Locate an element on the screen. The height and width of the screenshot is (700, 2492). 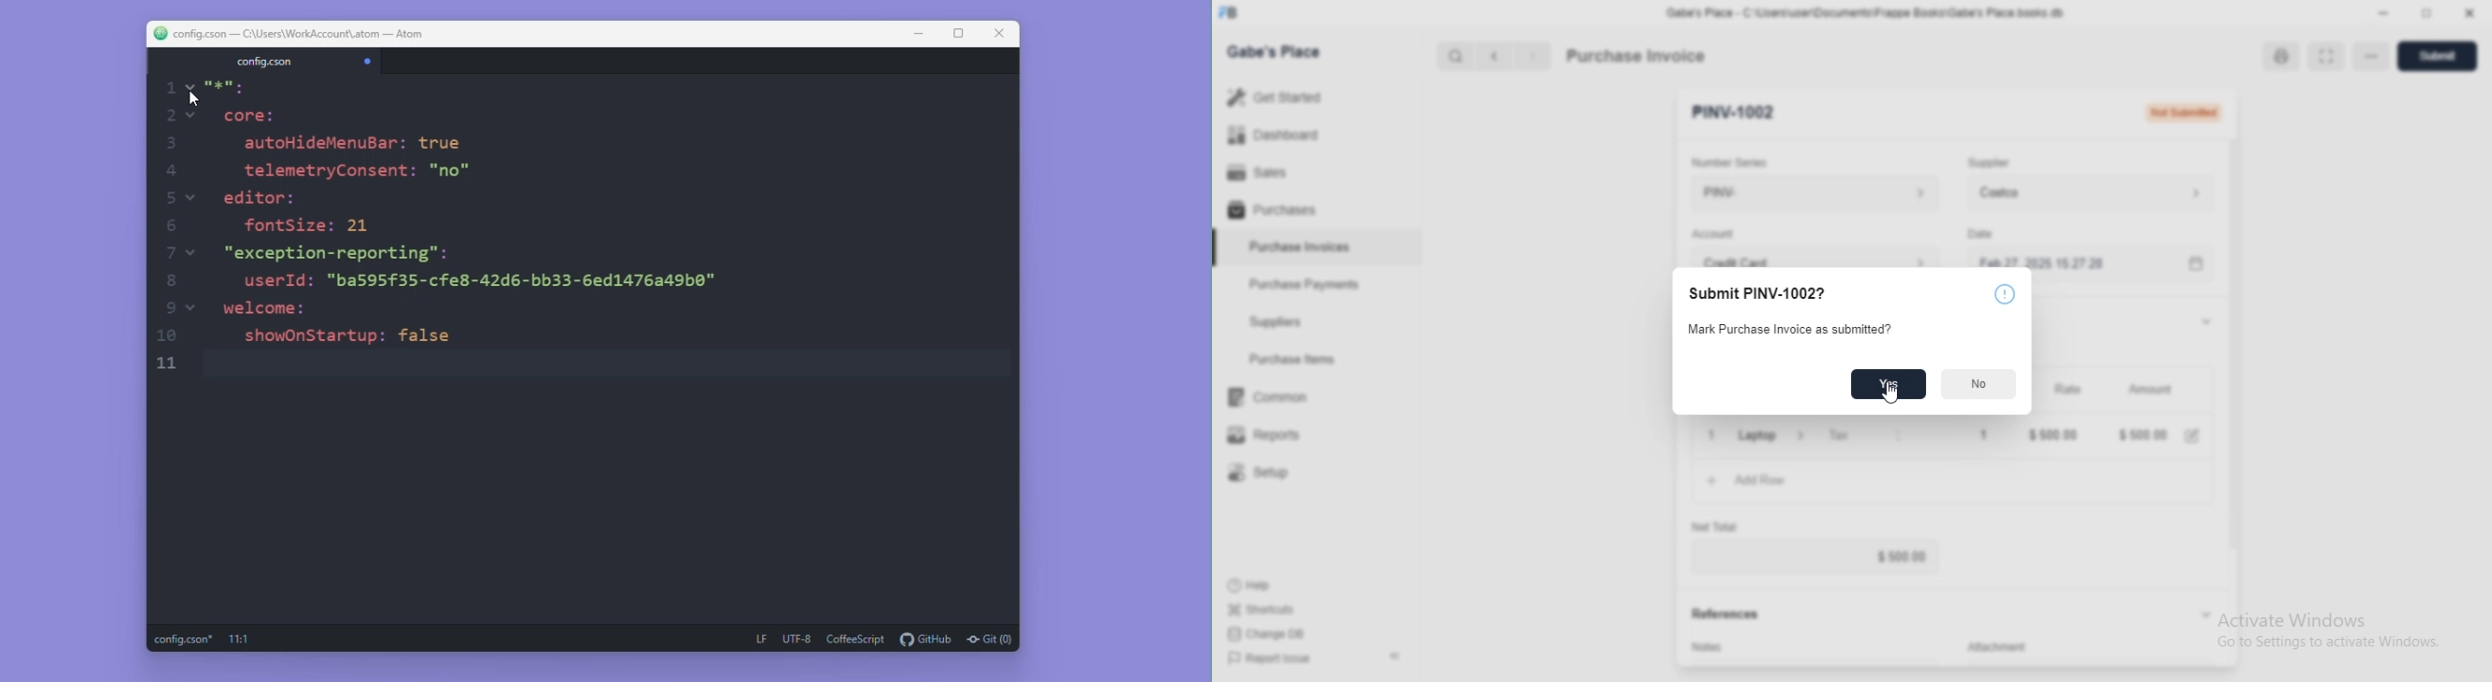
Laptop is located at coordinates (1771, 435).